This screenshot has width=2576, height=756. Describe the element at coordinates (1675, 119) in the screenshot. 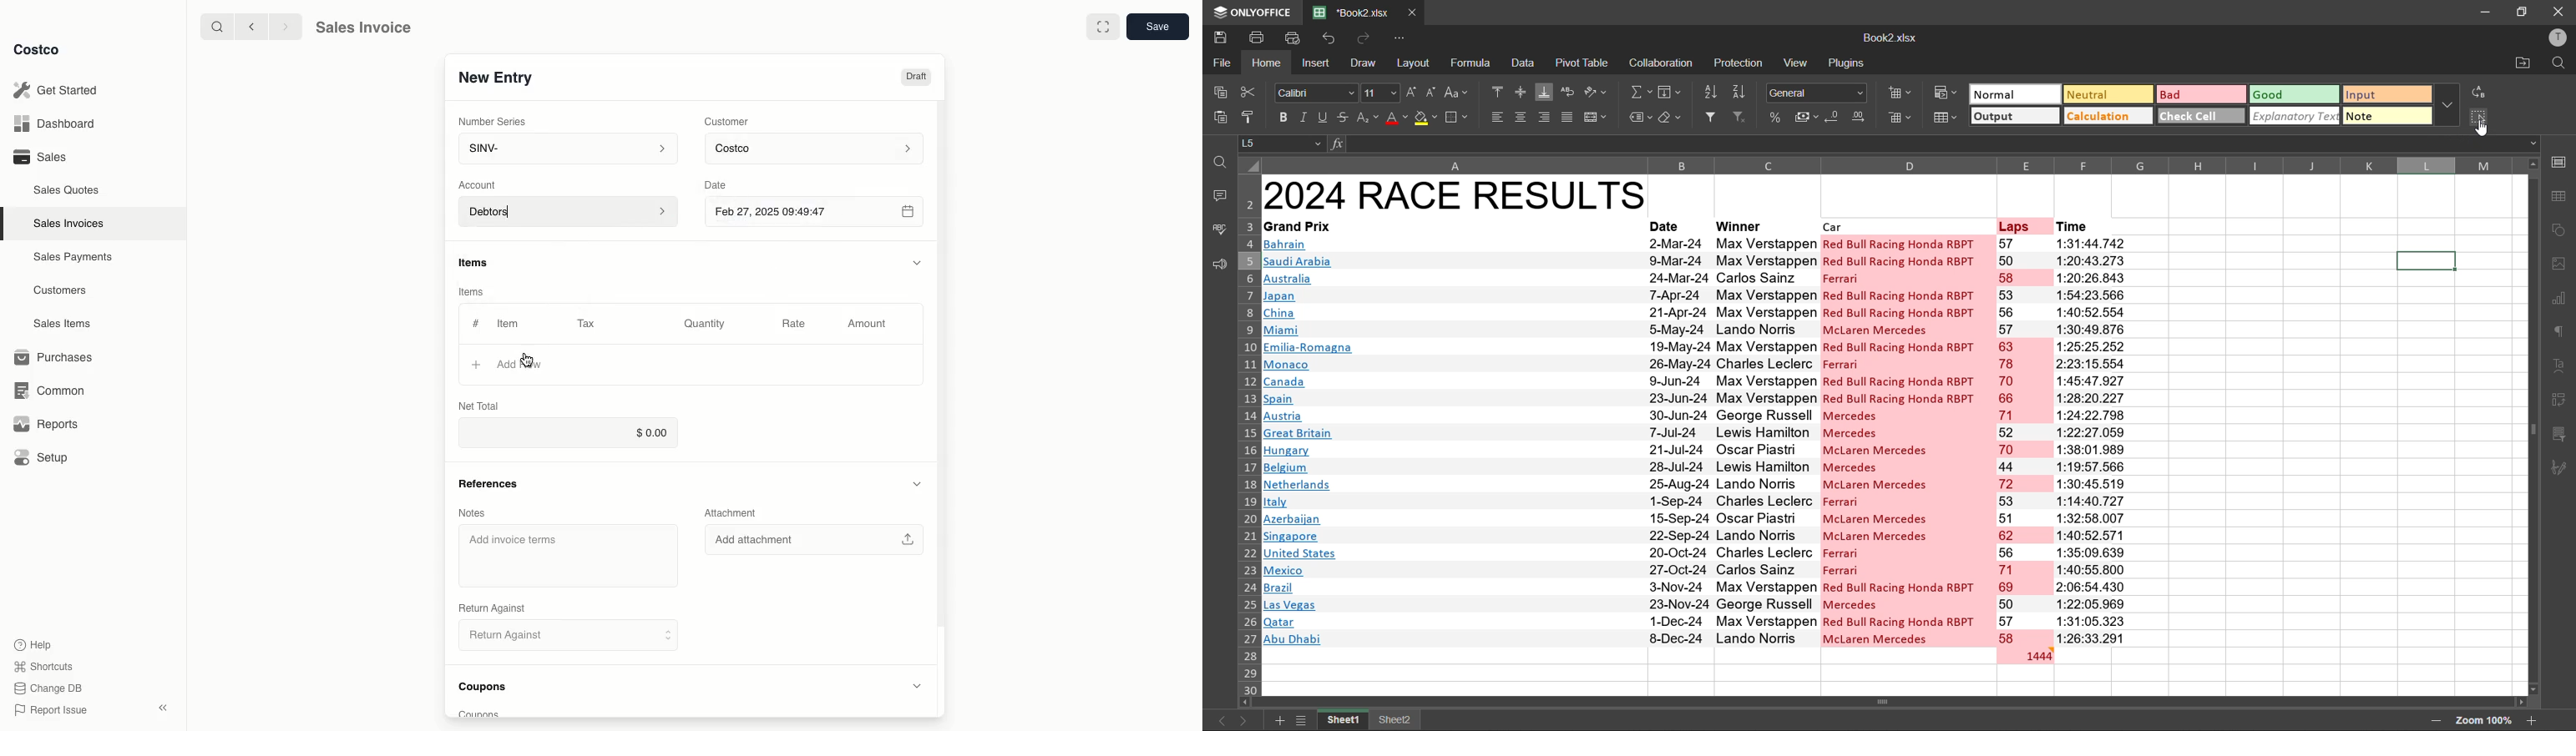

I see `clear` at that location.